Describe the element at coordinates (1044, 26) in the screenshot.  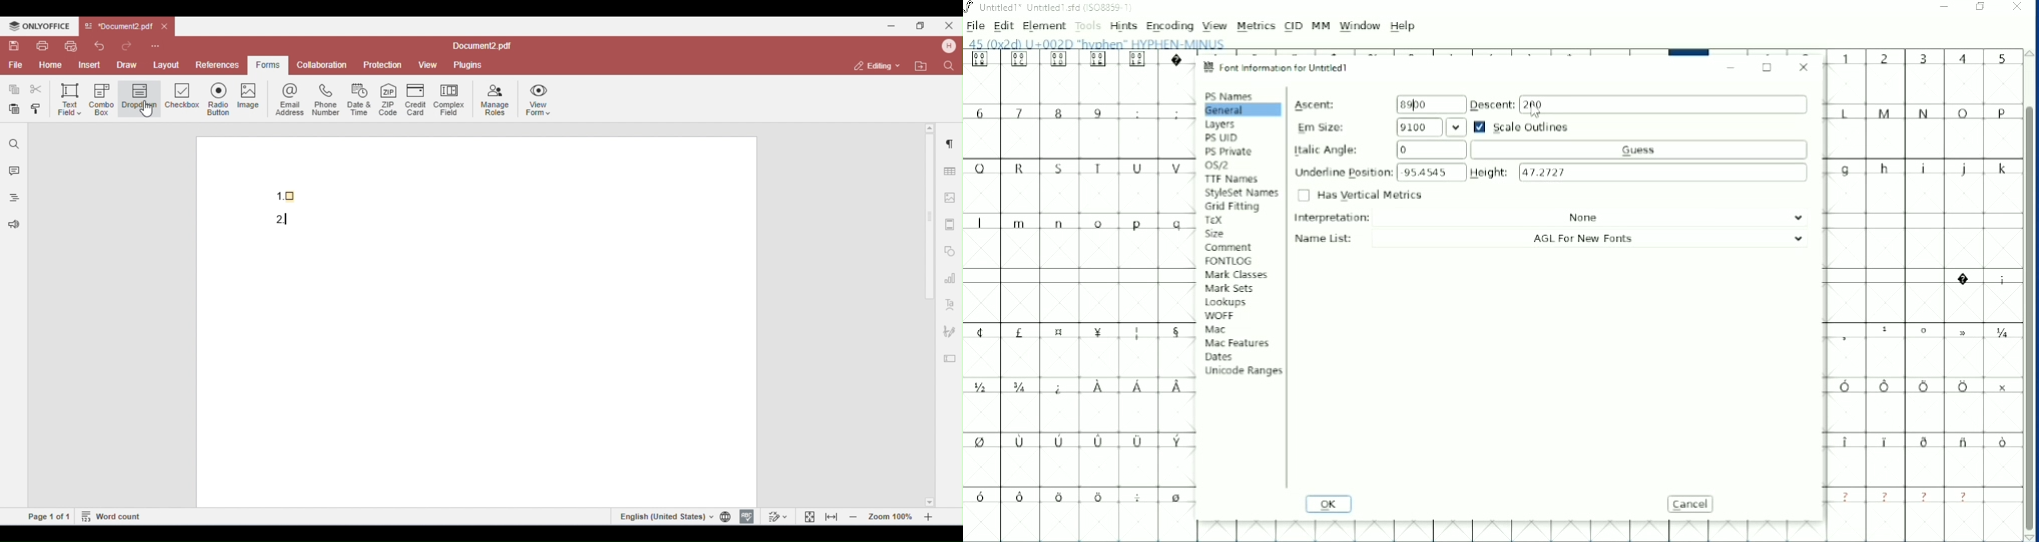
I see `Element` at that location.